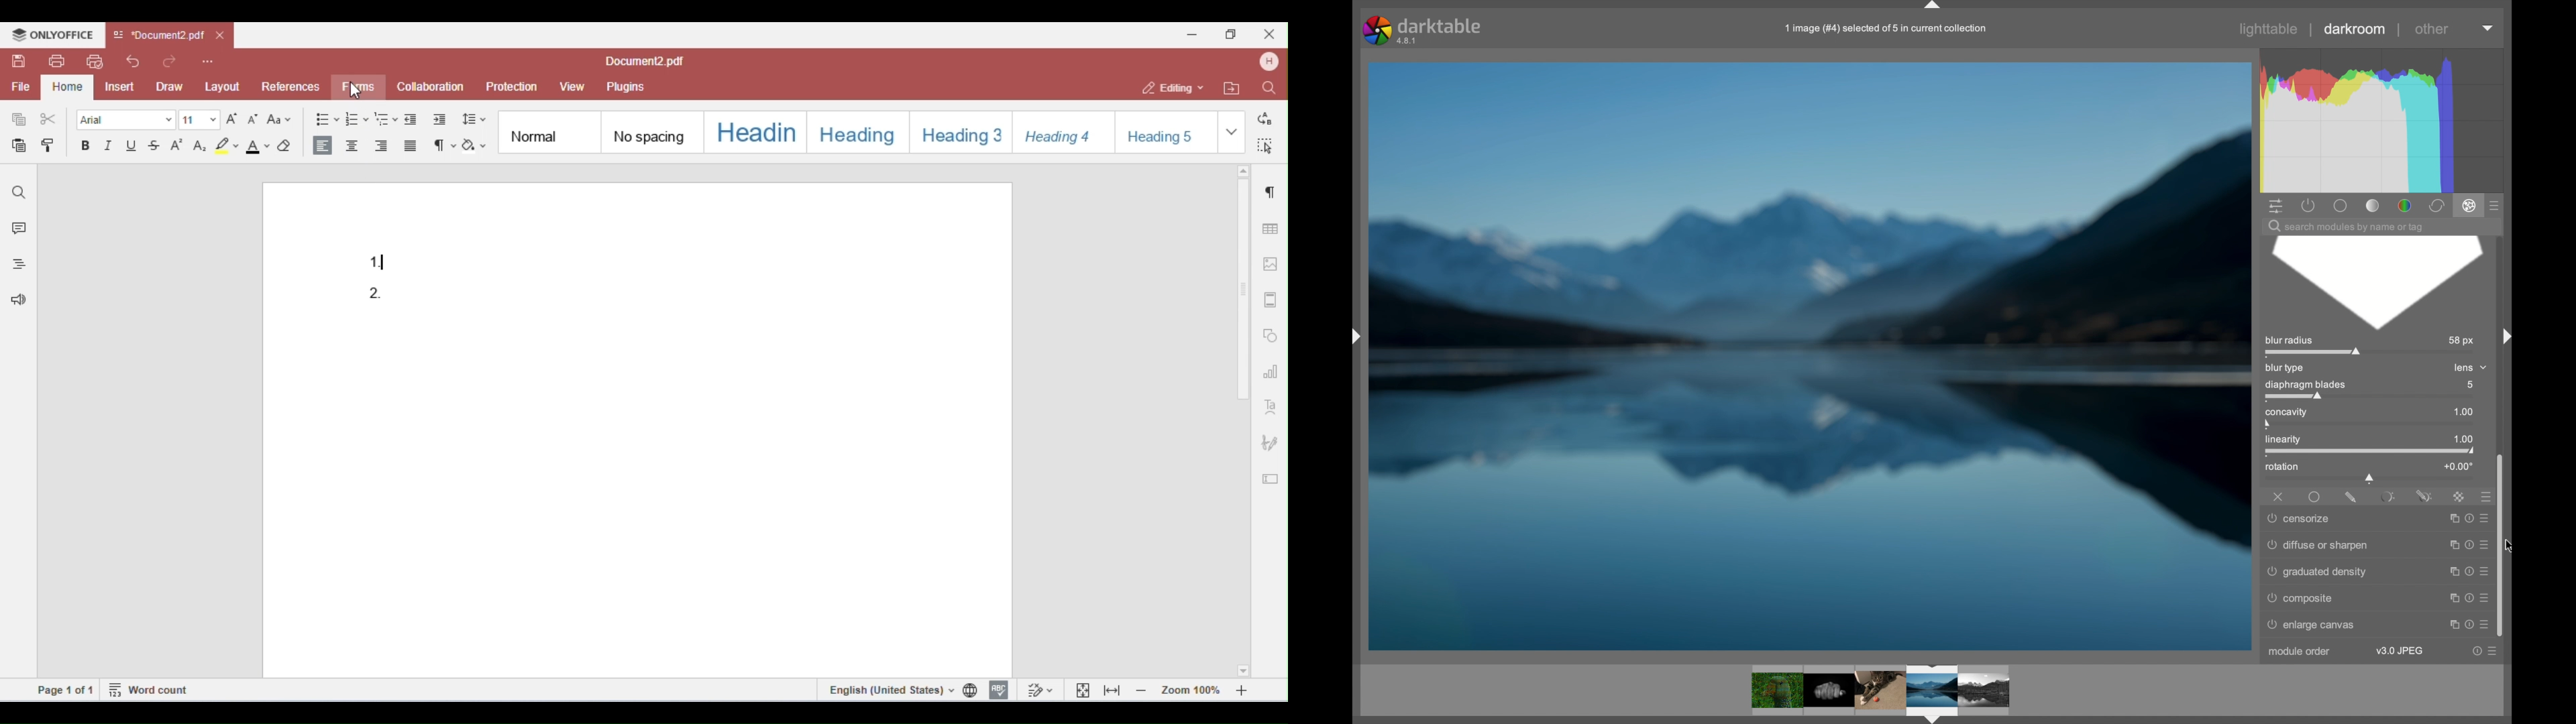  What do you see at coordinates (2315, 345) in the screenshot?
I see `blur radius` at bounding box center [2315, 345].